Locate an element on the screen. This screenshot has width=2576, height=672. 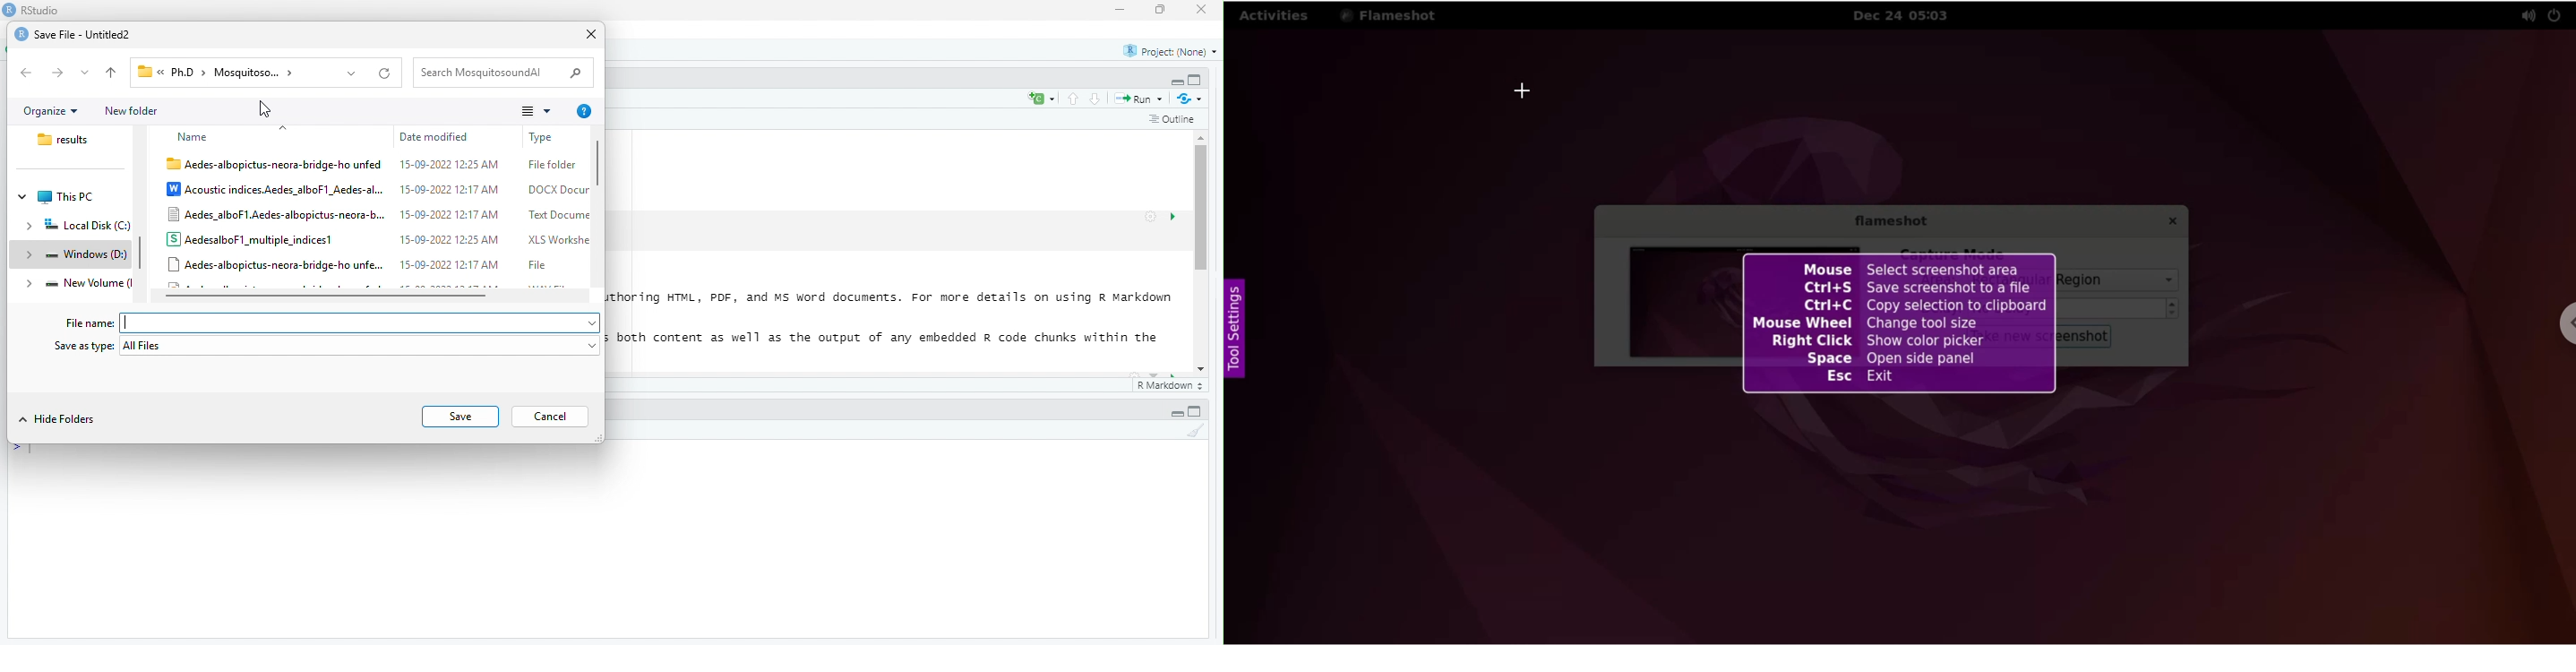
Drop-down  is located at coordinates (594, 347).